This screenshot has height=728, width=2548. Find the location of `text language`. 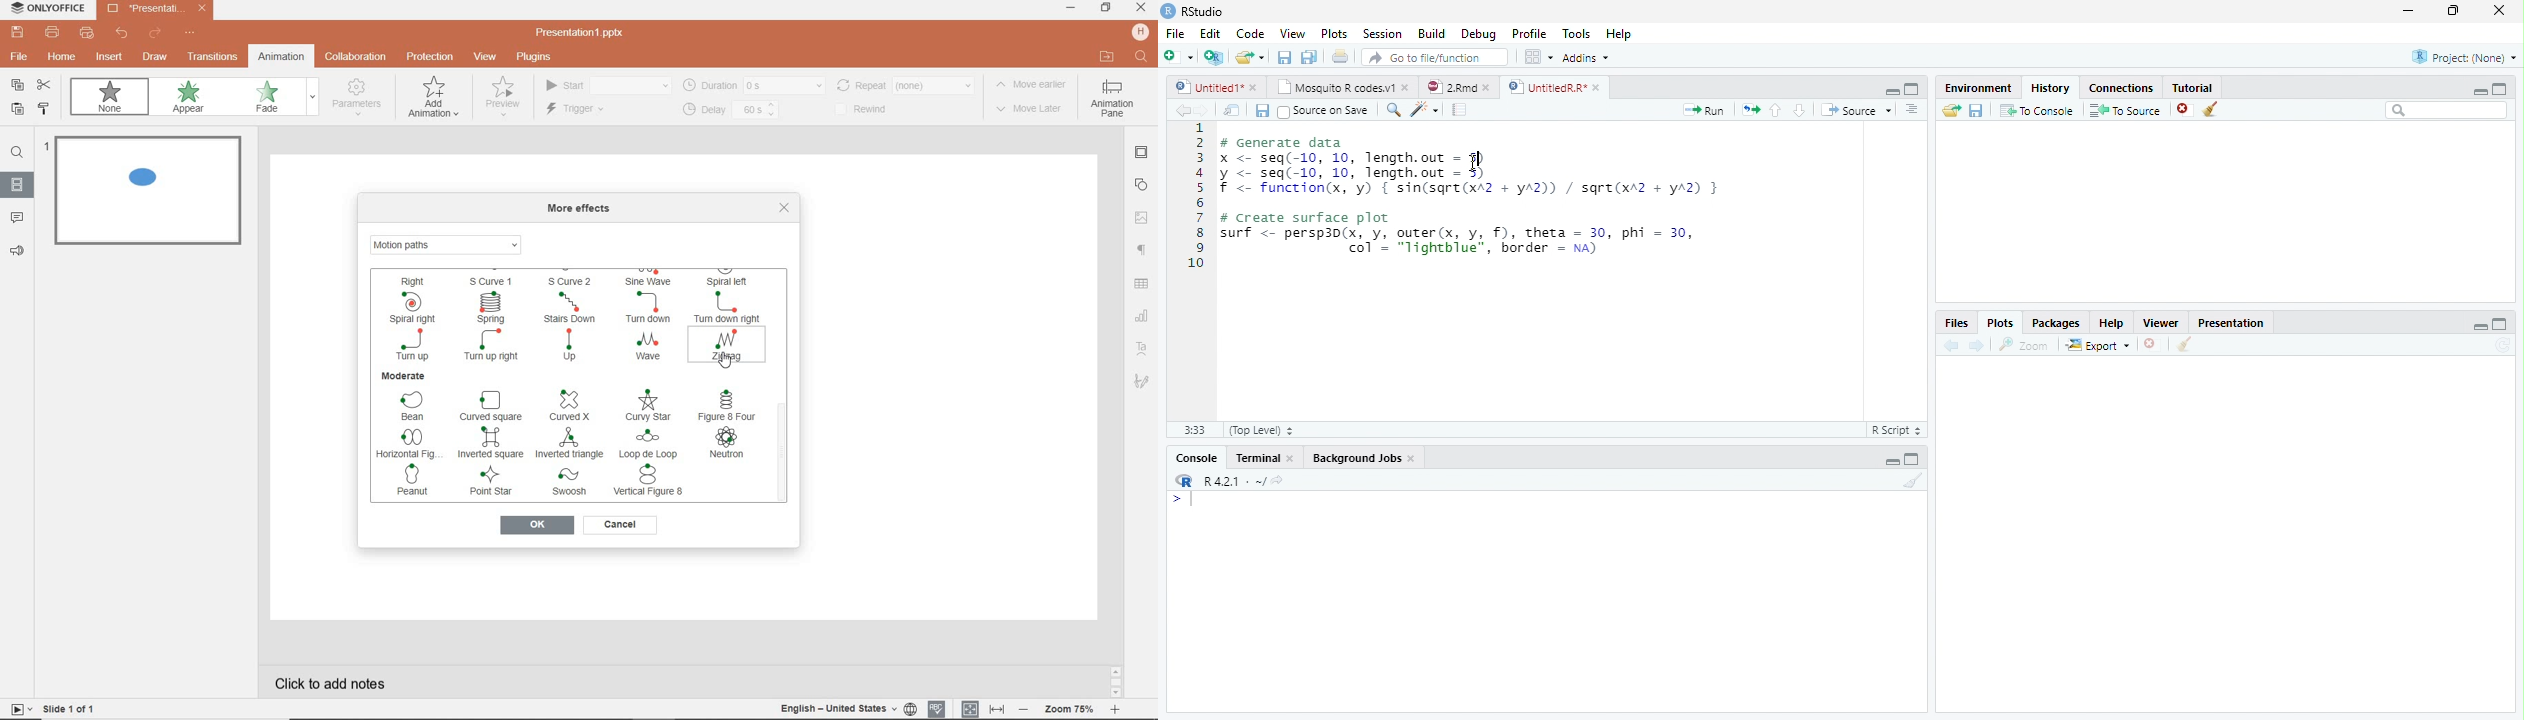

text language is located at coordinates (846, 710).